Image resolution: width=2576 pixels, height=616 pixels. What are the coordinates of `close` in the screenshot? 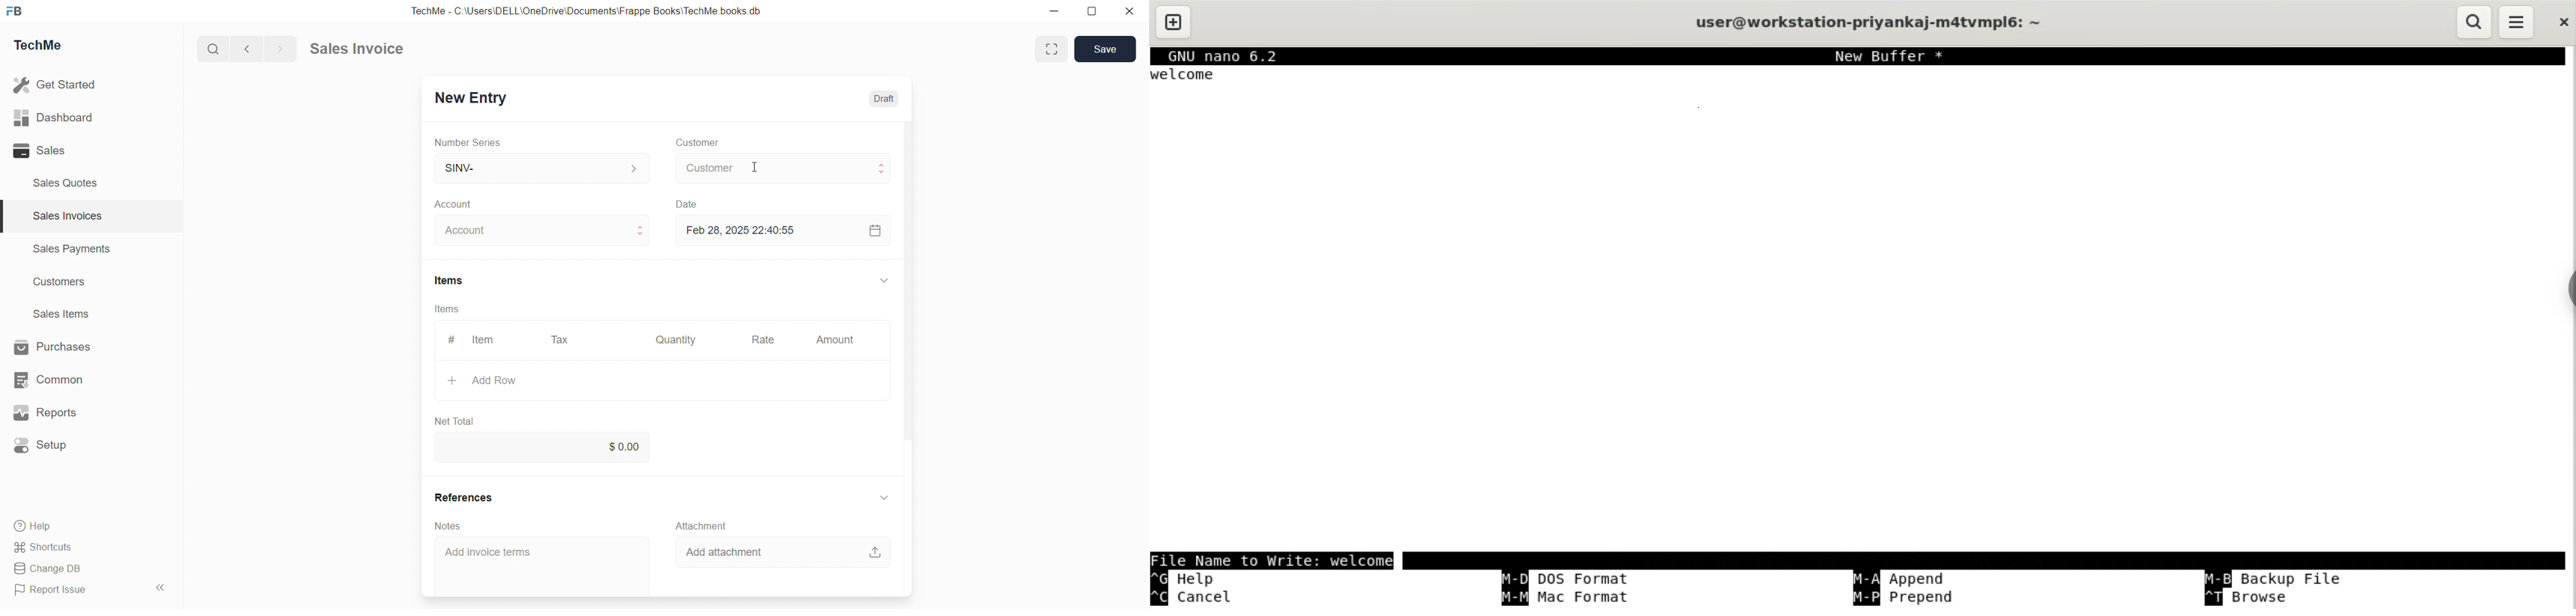 It's located at (1130, 11).